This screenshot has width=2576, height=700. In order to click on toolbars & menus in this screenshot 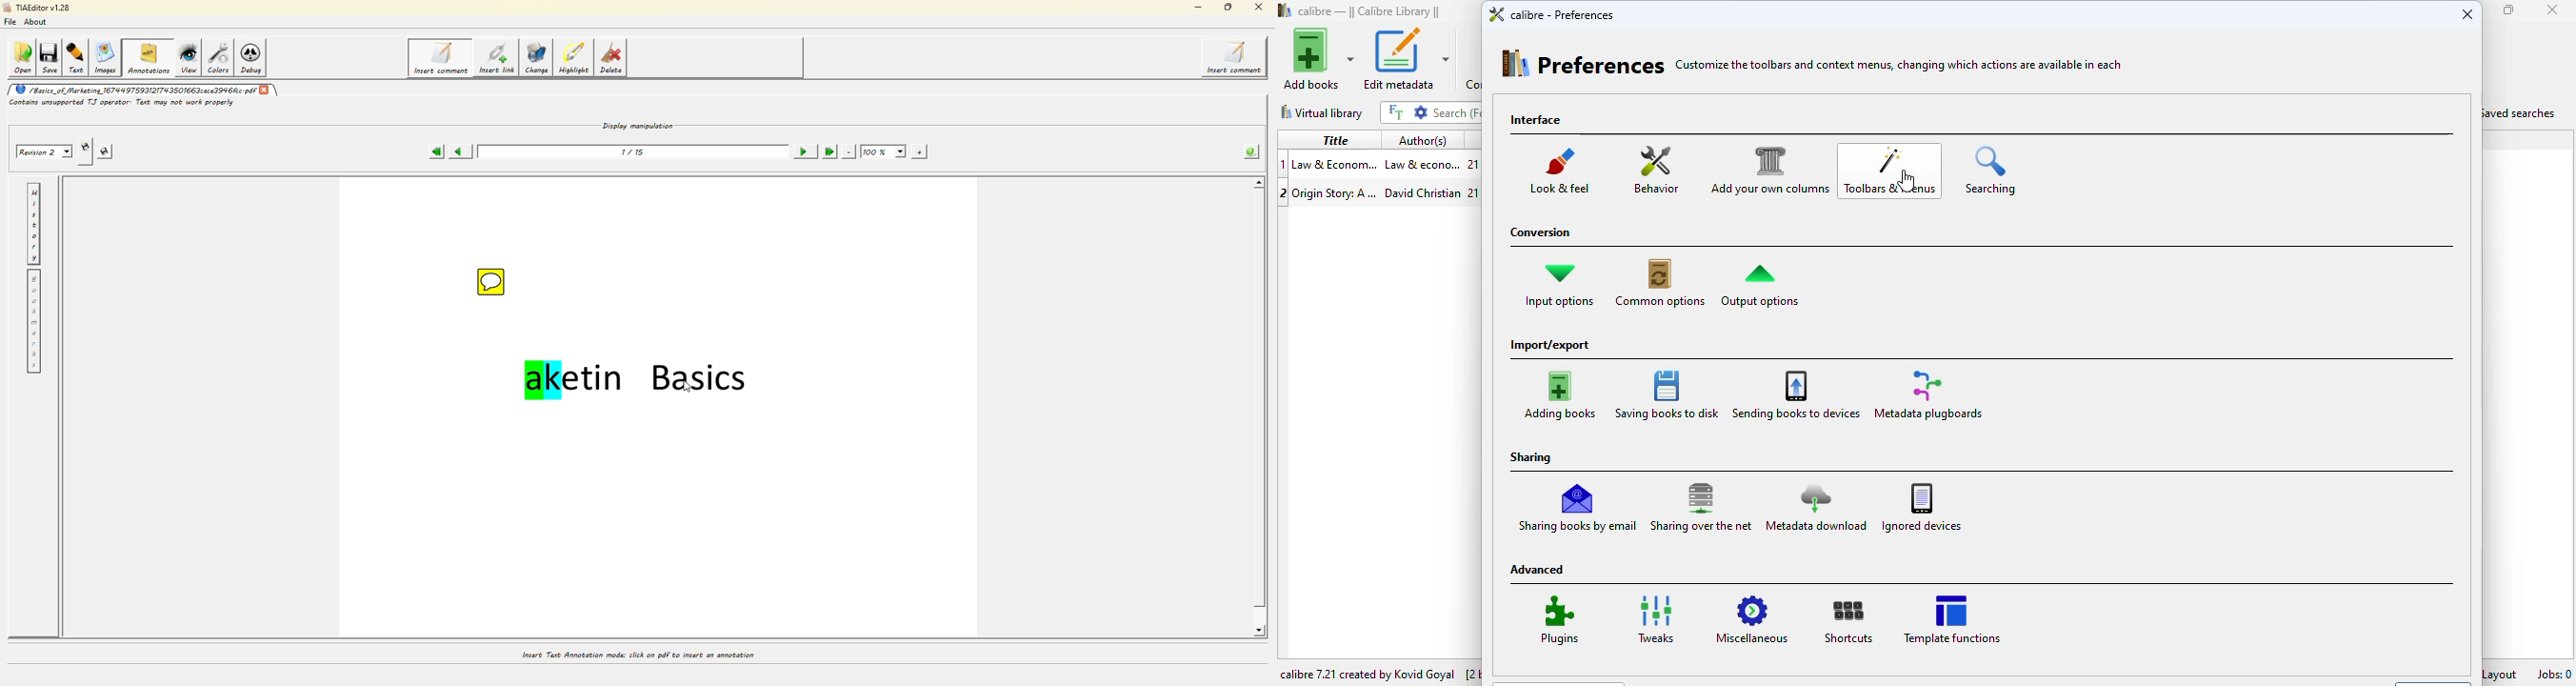, I will do `click(1891, 172)`.